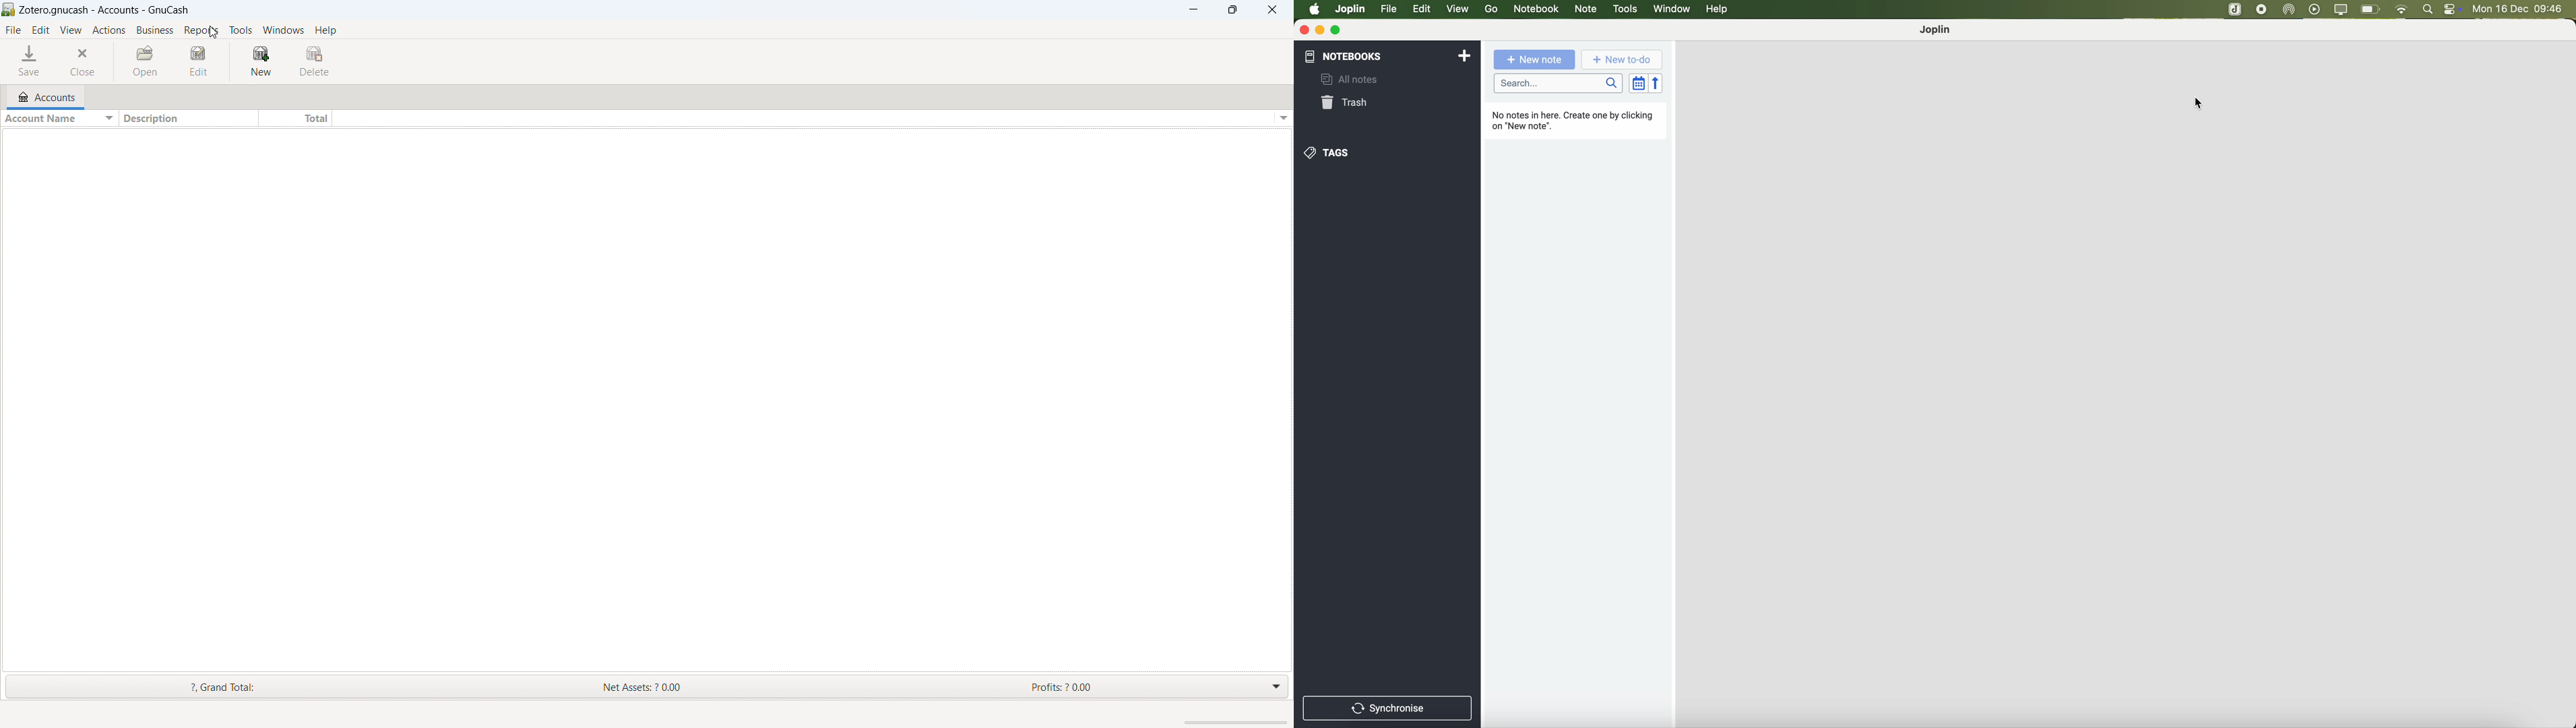  What do you see at coordinates (1330, 153) in the screenshot?
I see `tags` at bounding box center [1330, 153].